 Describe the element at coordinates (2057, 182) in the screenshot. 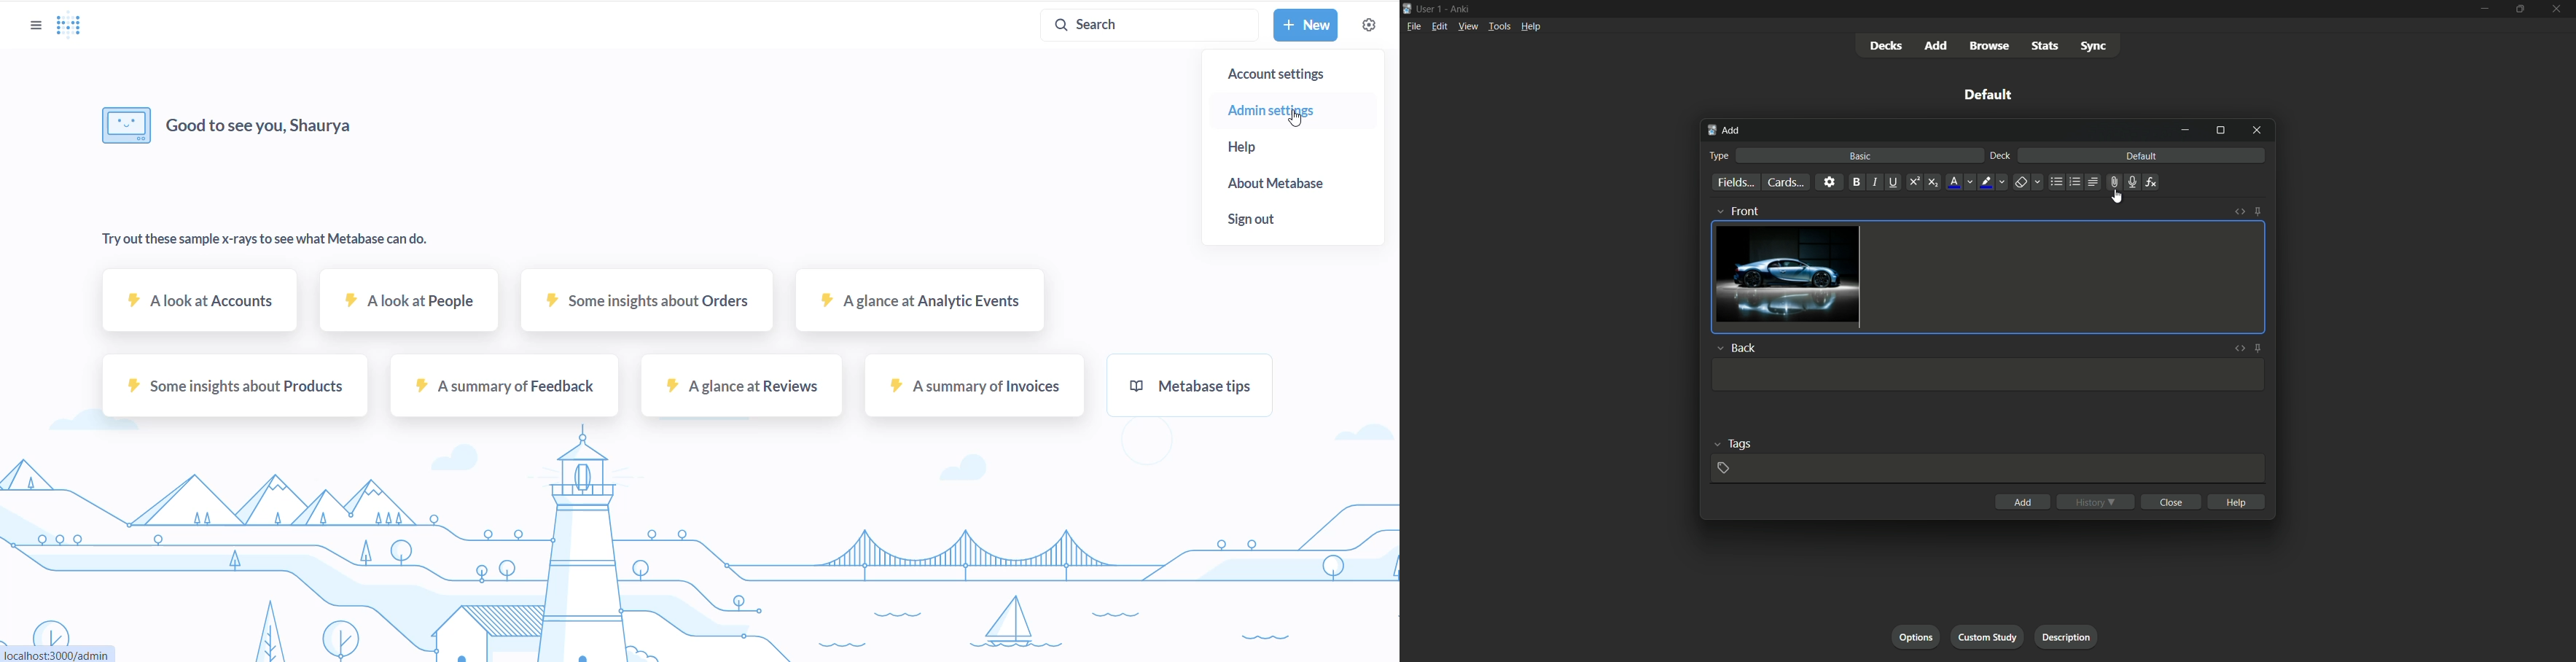

I see `unordered list` at that location.